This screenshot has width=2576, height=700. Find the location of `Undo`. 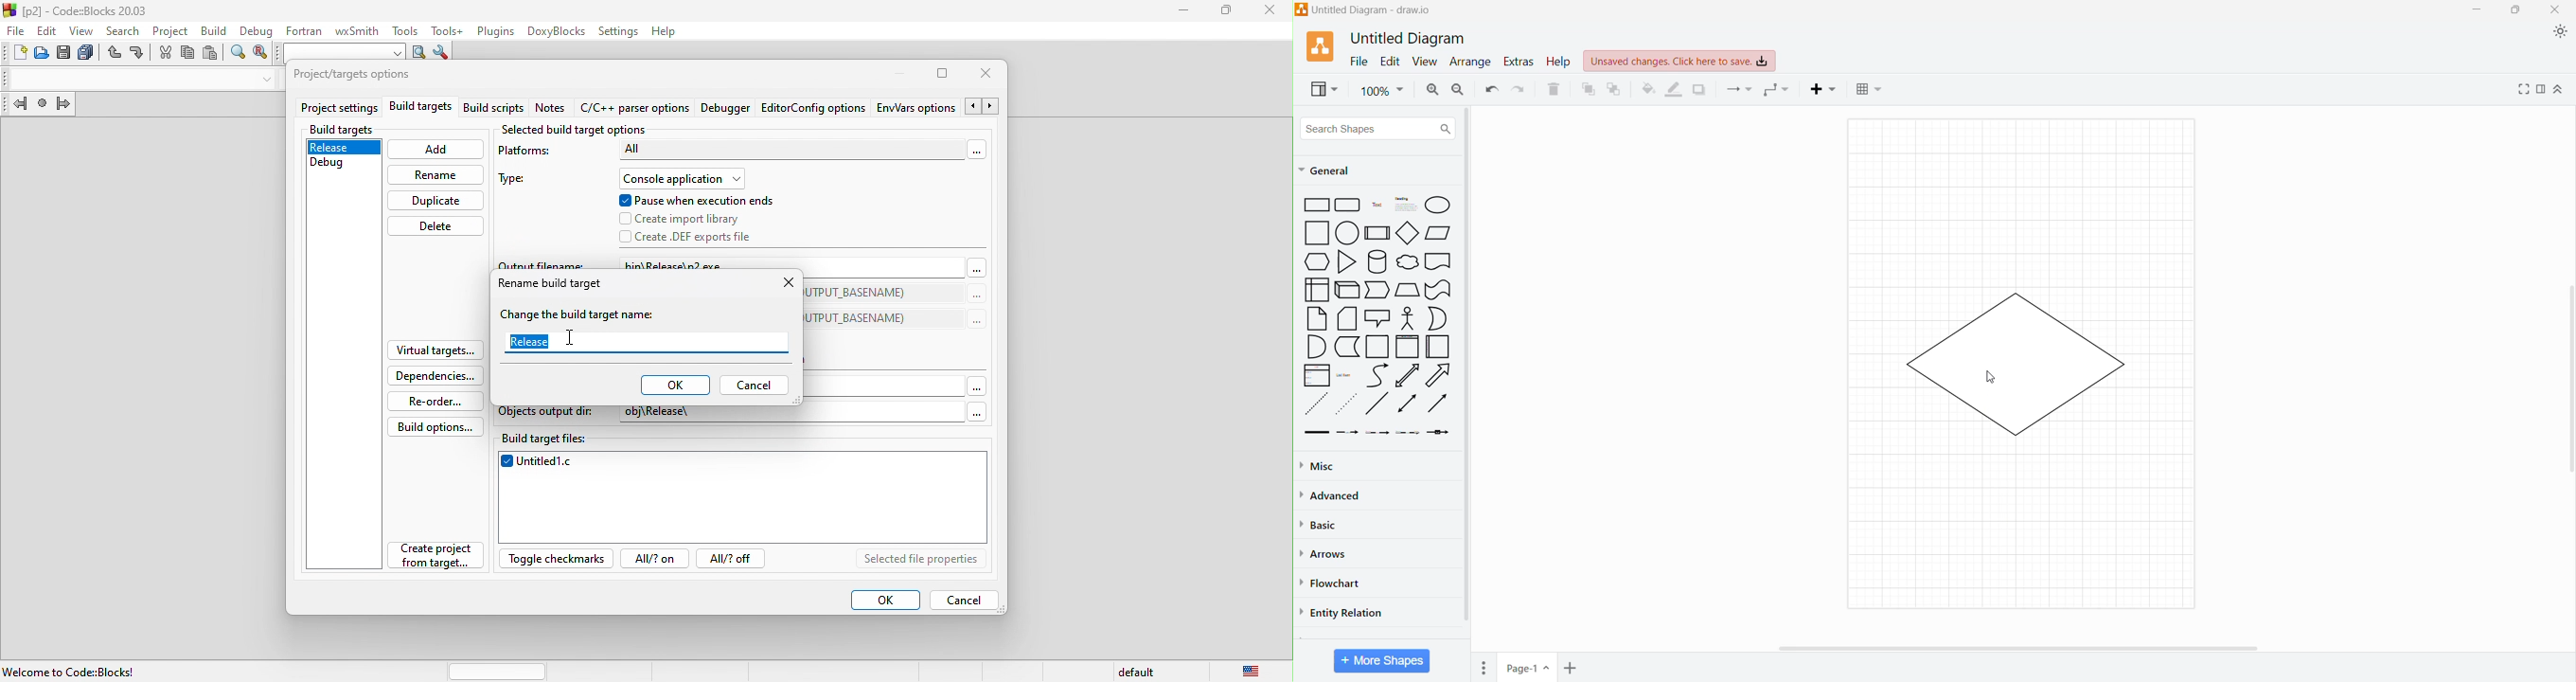

Undo is located at coordinates (1490, 90).